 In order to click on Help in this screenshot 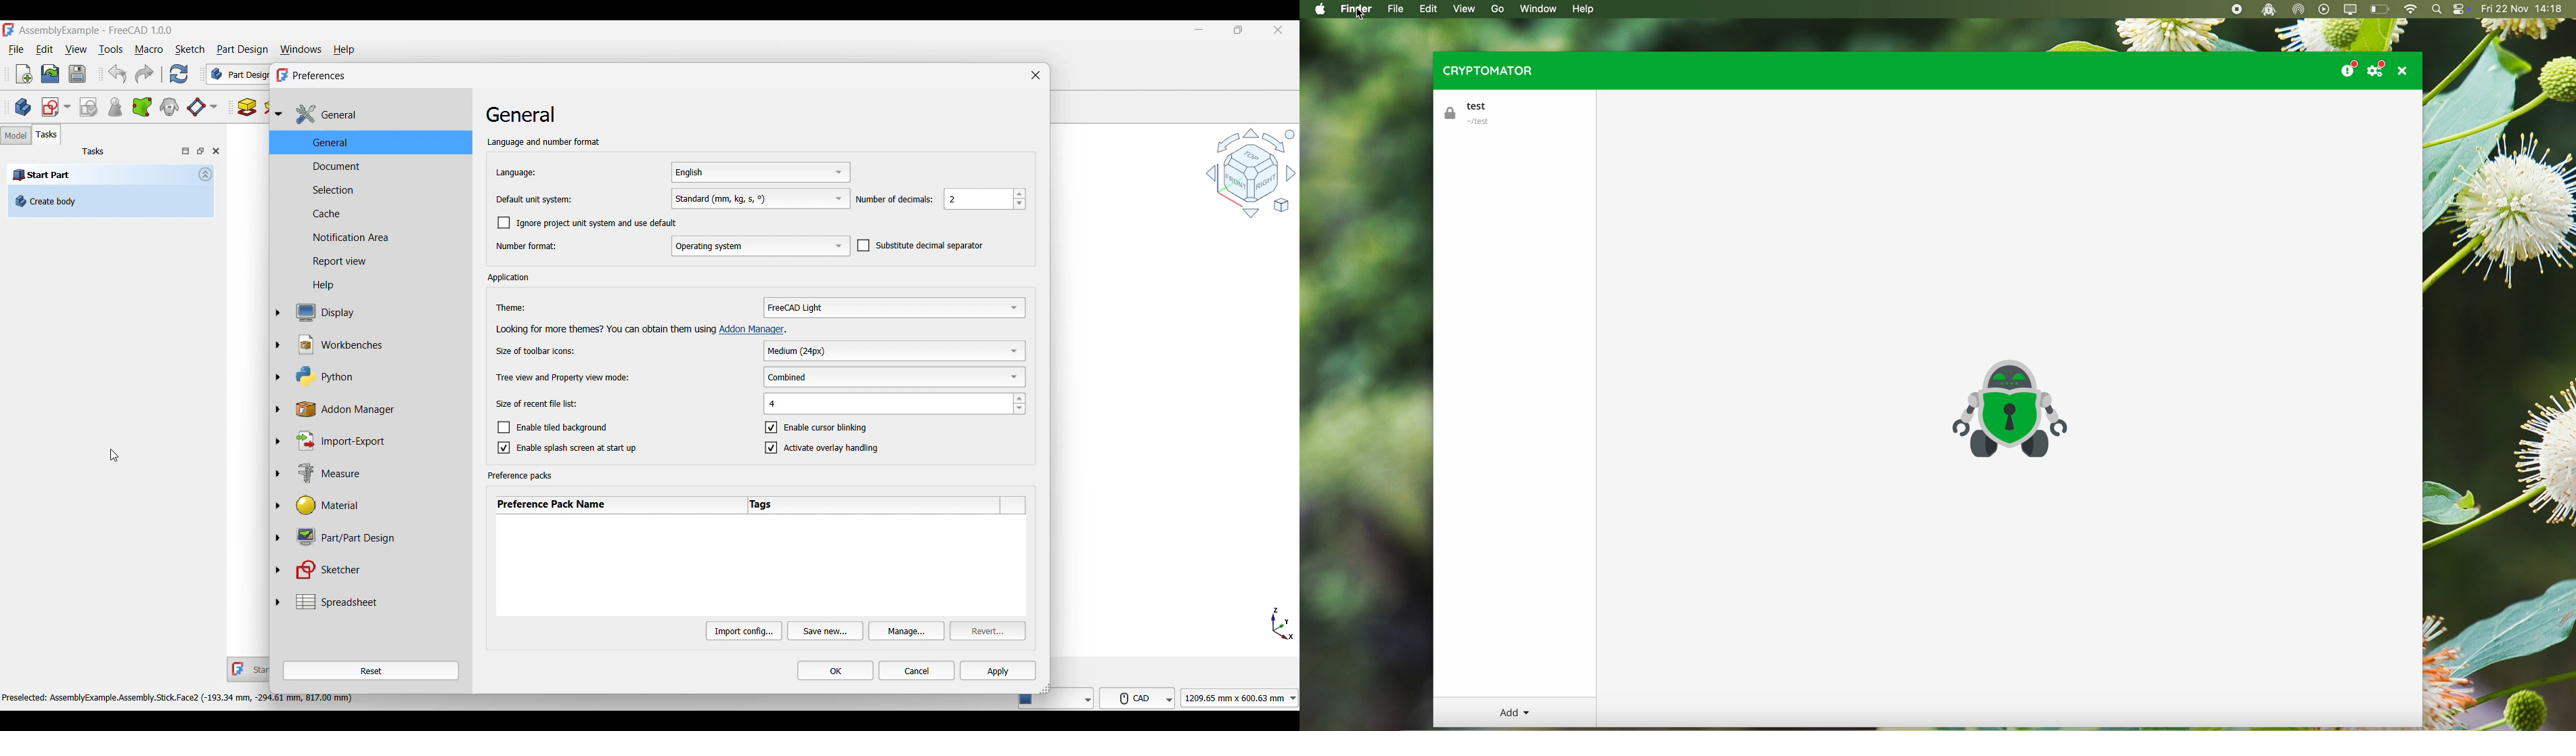, I will do `click(374, 286)`.